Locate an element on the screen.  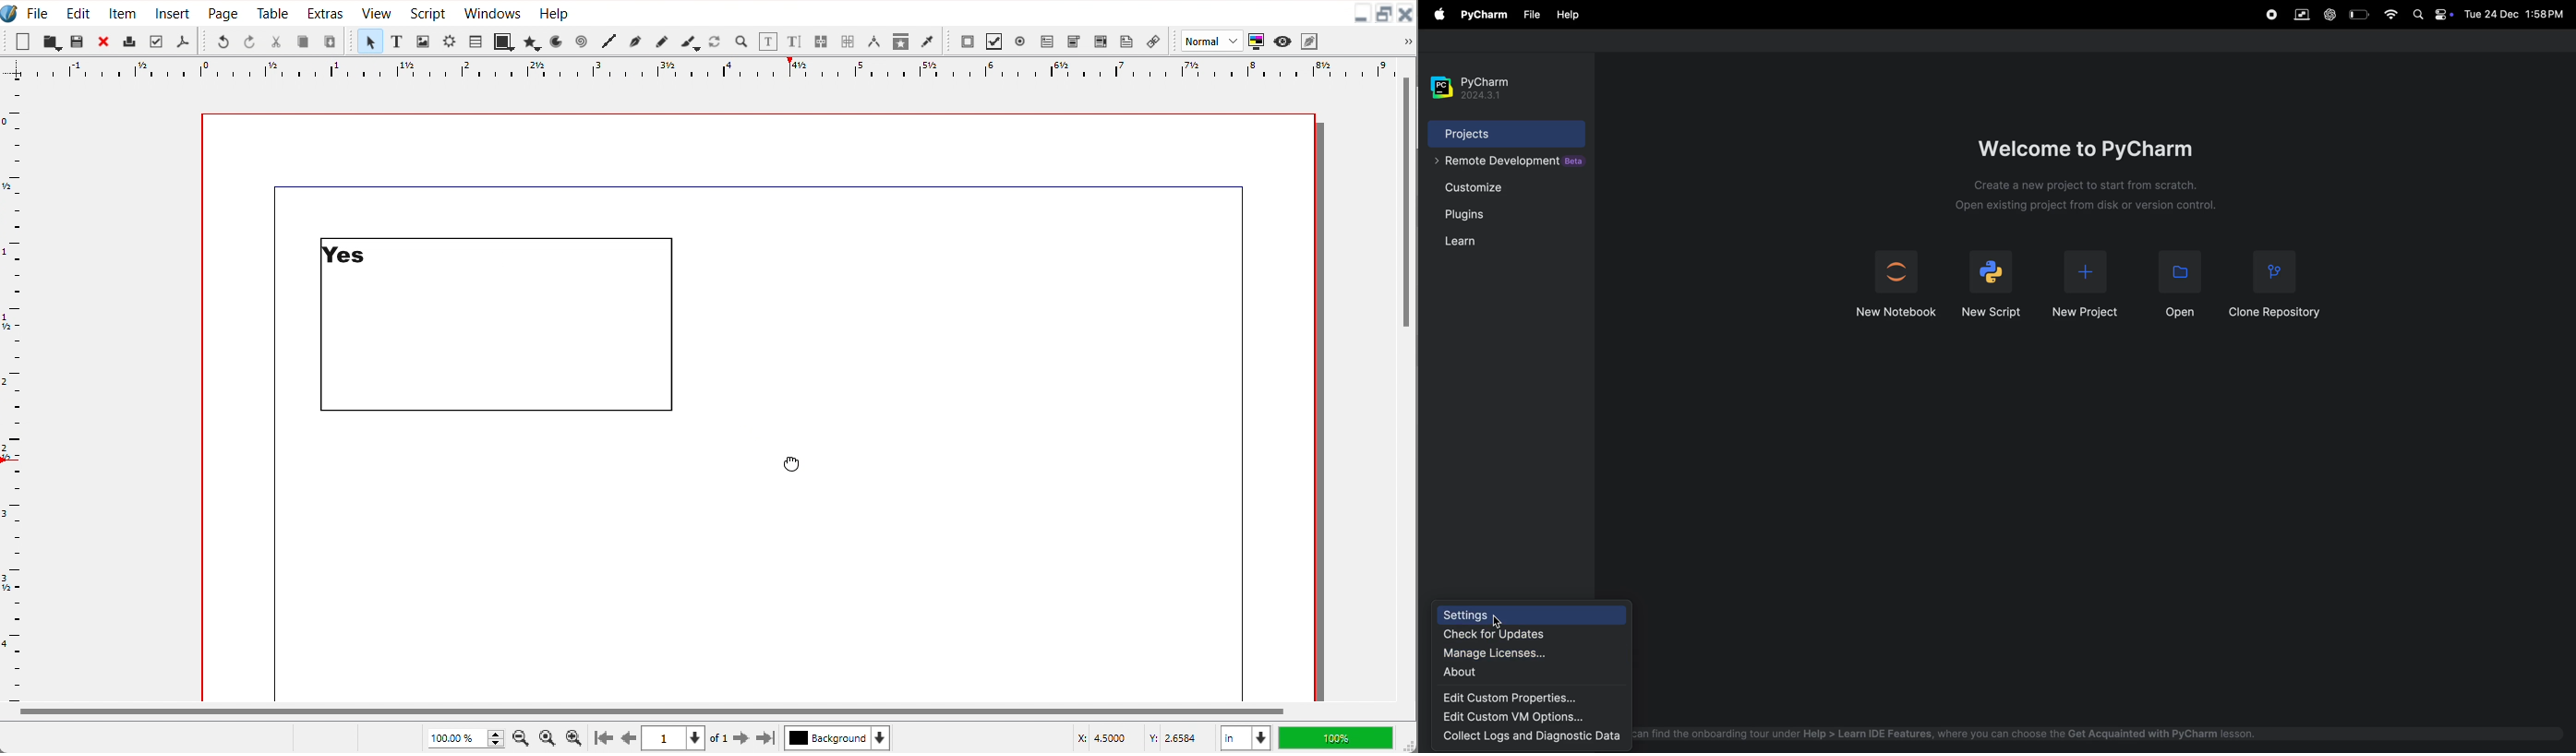
PDF Check Button is located at coordinates (993, 42).